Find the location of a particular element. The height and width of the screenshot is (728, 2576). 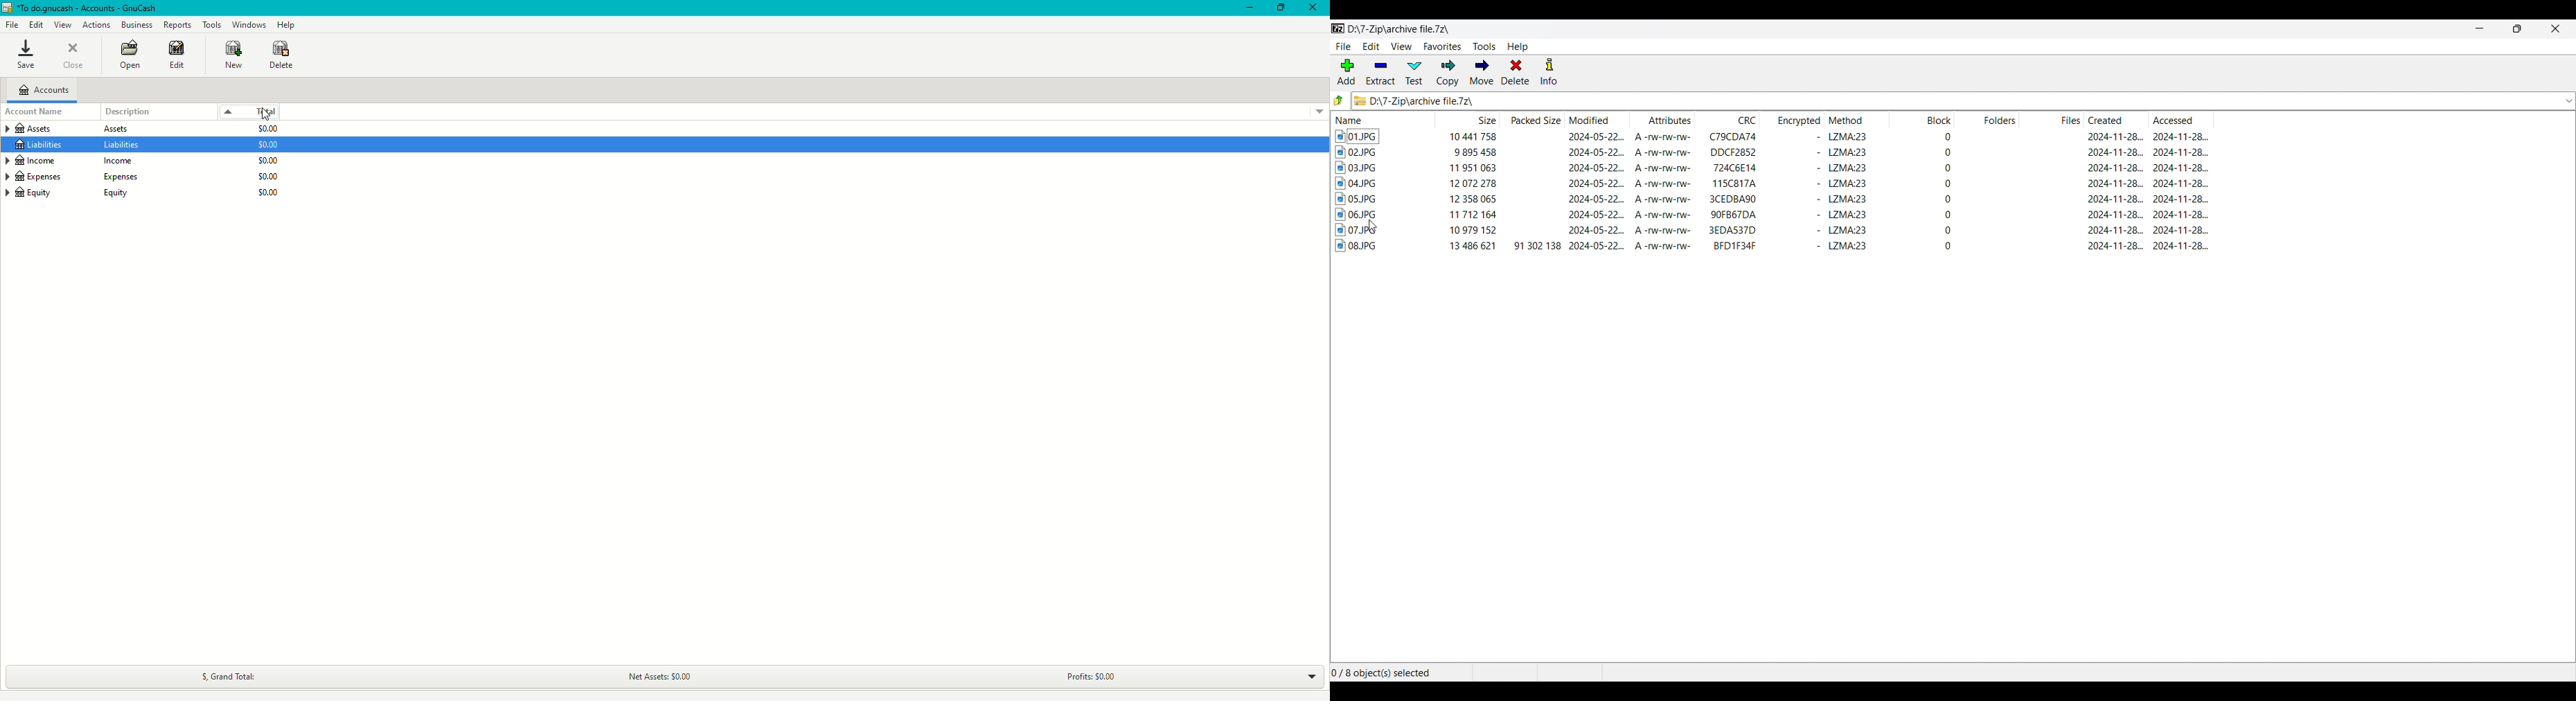

Locatio of current folder changed is located at coordinates (1399, 29).